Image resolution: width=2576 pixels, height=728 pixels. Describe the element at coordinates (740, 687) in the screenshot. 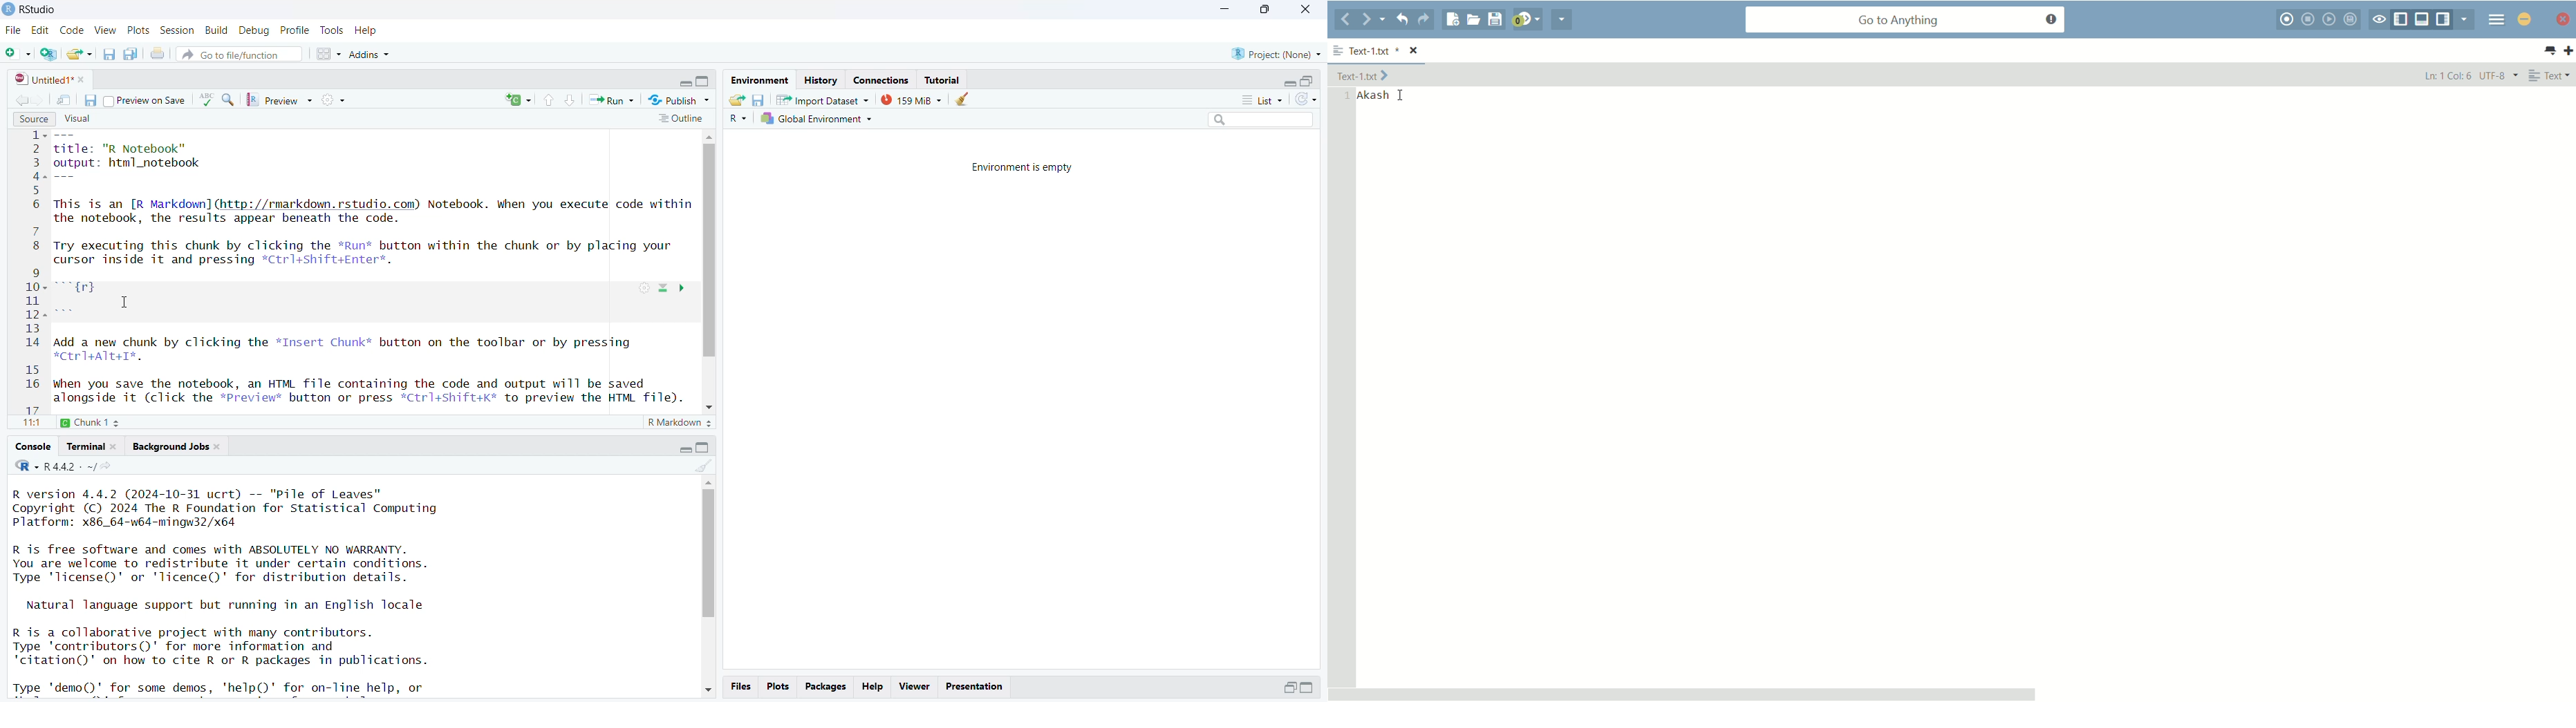

I see `files` at that location.